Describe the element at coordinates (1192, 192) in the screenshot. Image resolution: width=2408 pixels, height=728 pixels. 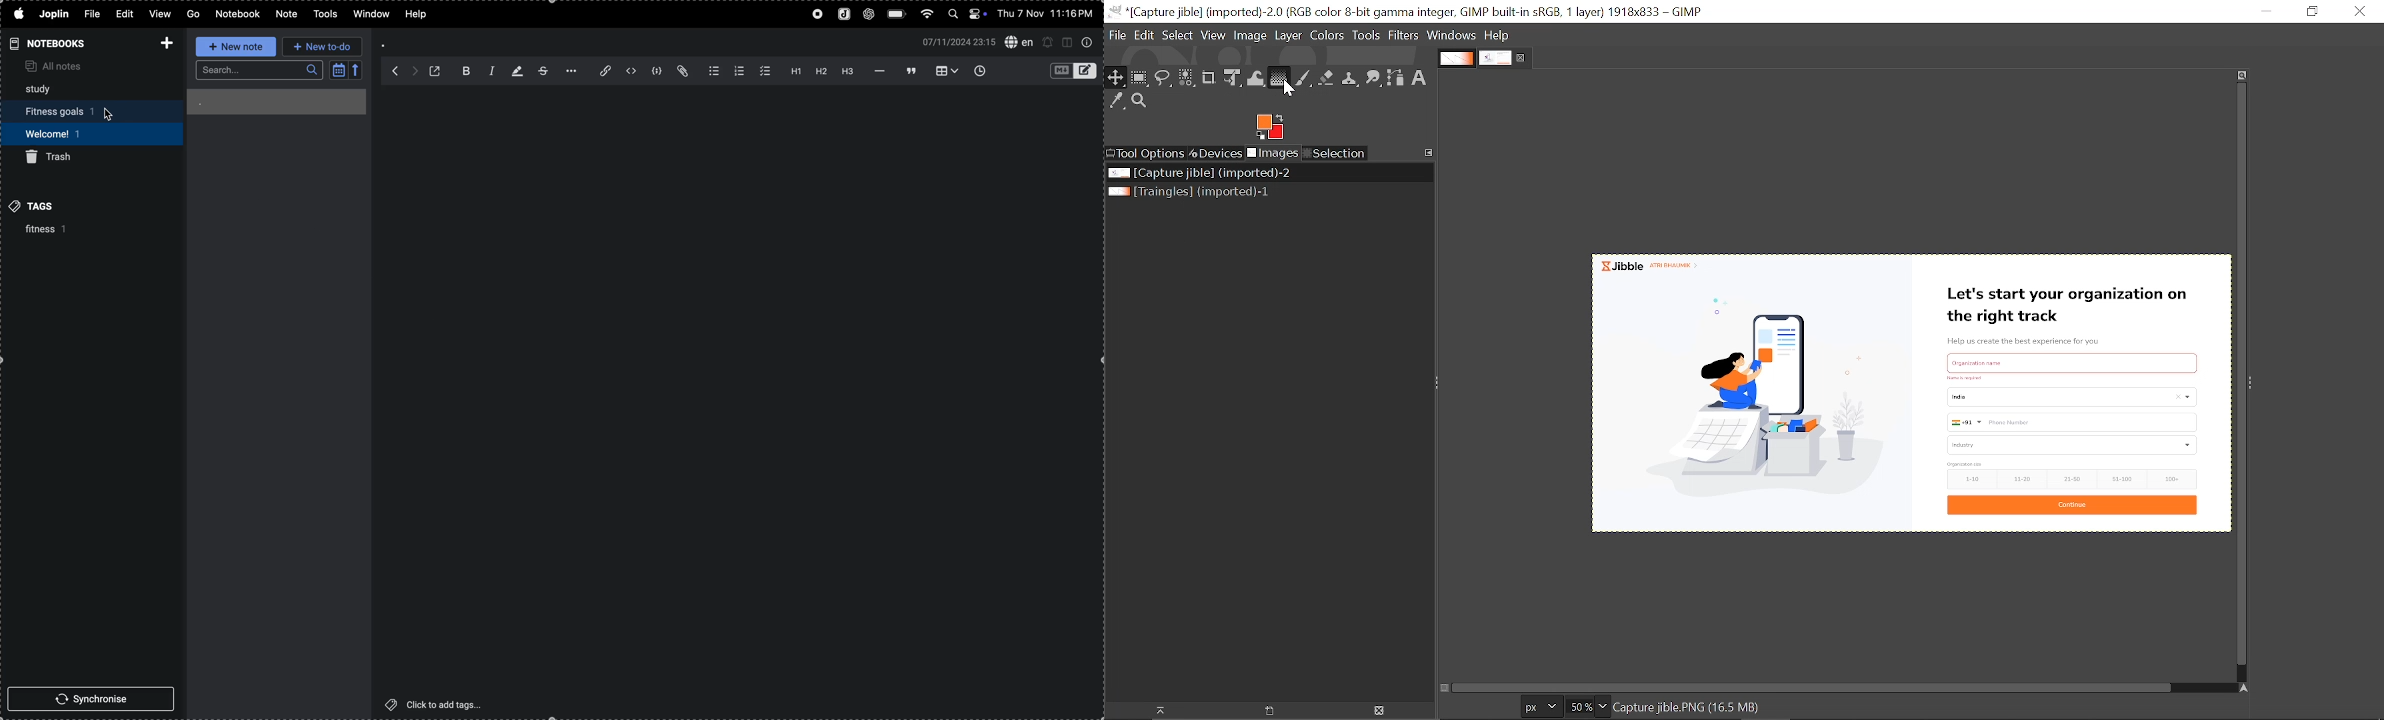
I see `Other file` at that location.